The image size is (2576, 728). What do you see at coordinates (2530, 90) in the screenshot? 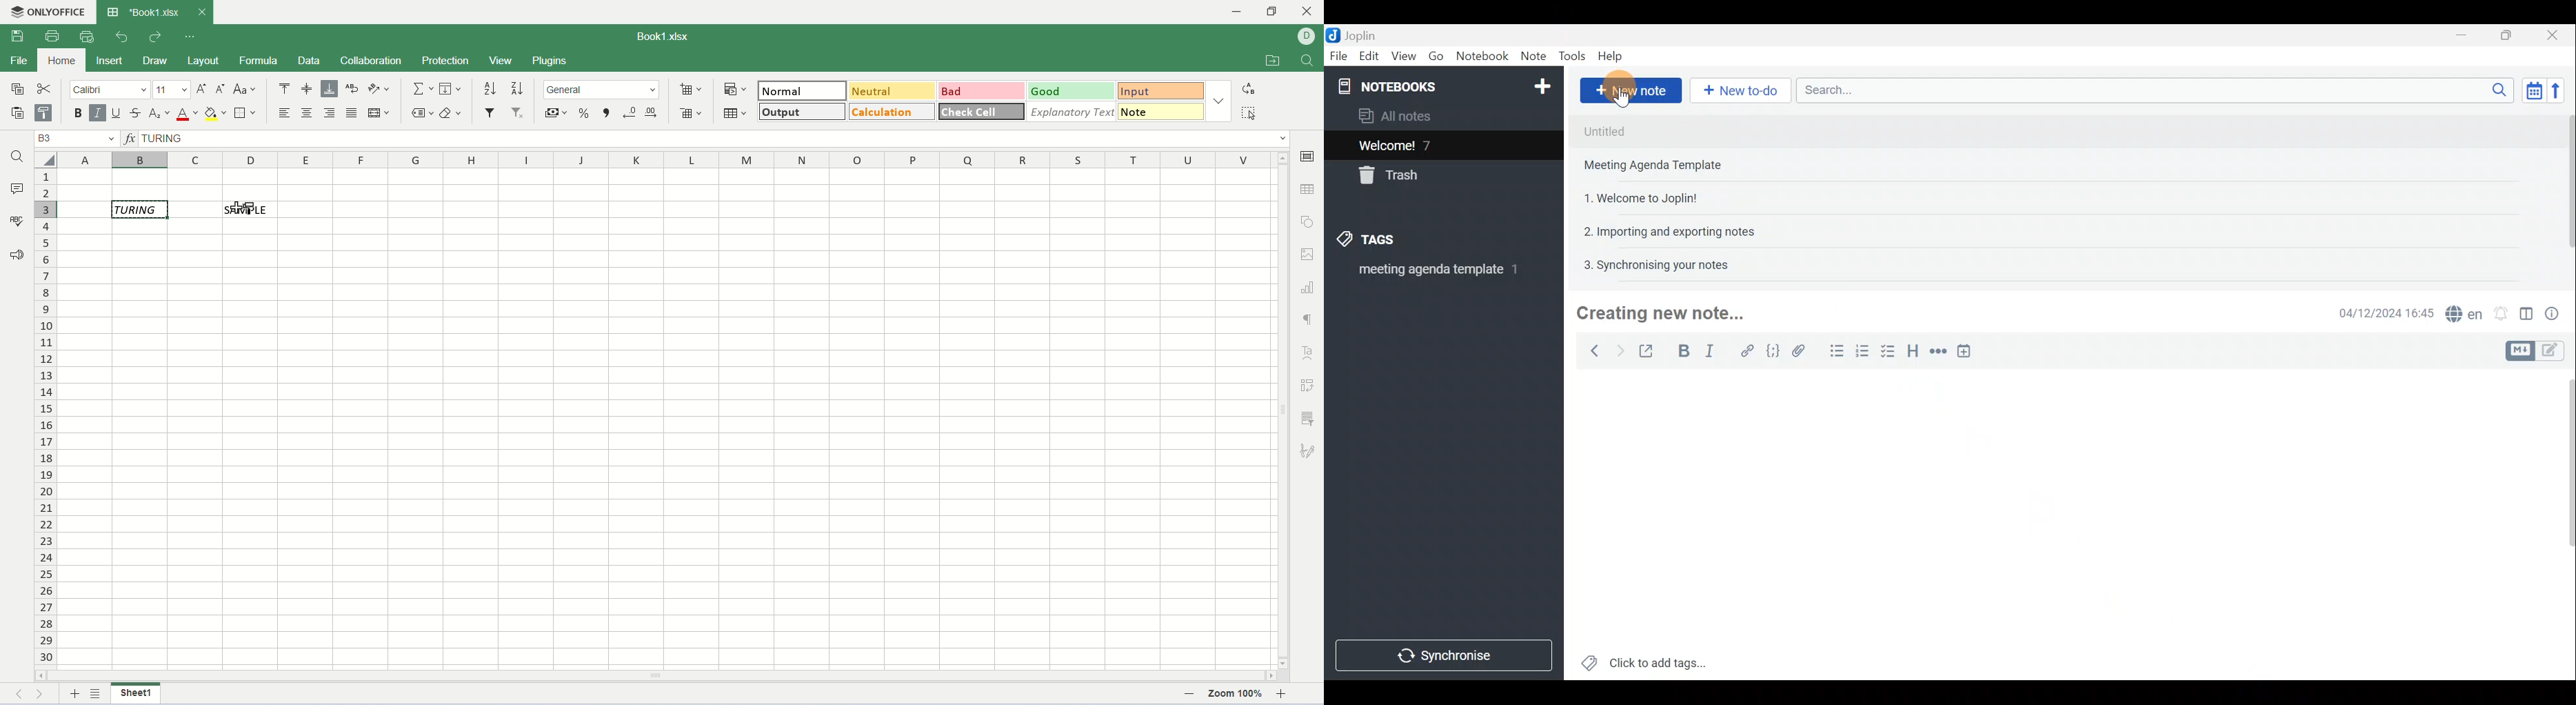
I see `Toggle sort order field` at bounding box center [2530, 90].